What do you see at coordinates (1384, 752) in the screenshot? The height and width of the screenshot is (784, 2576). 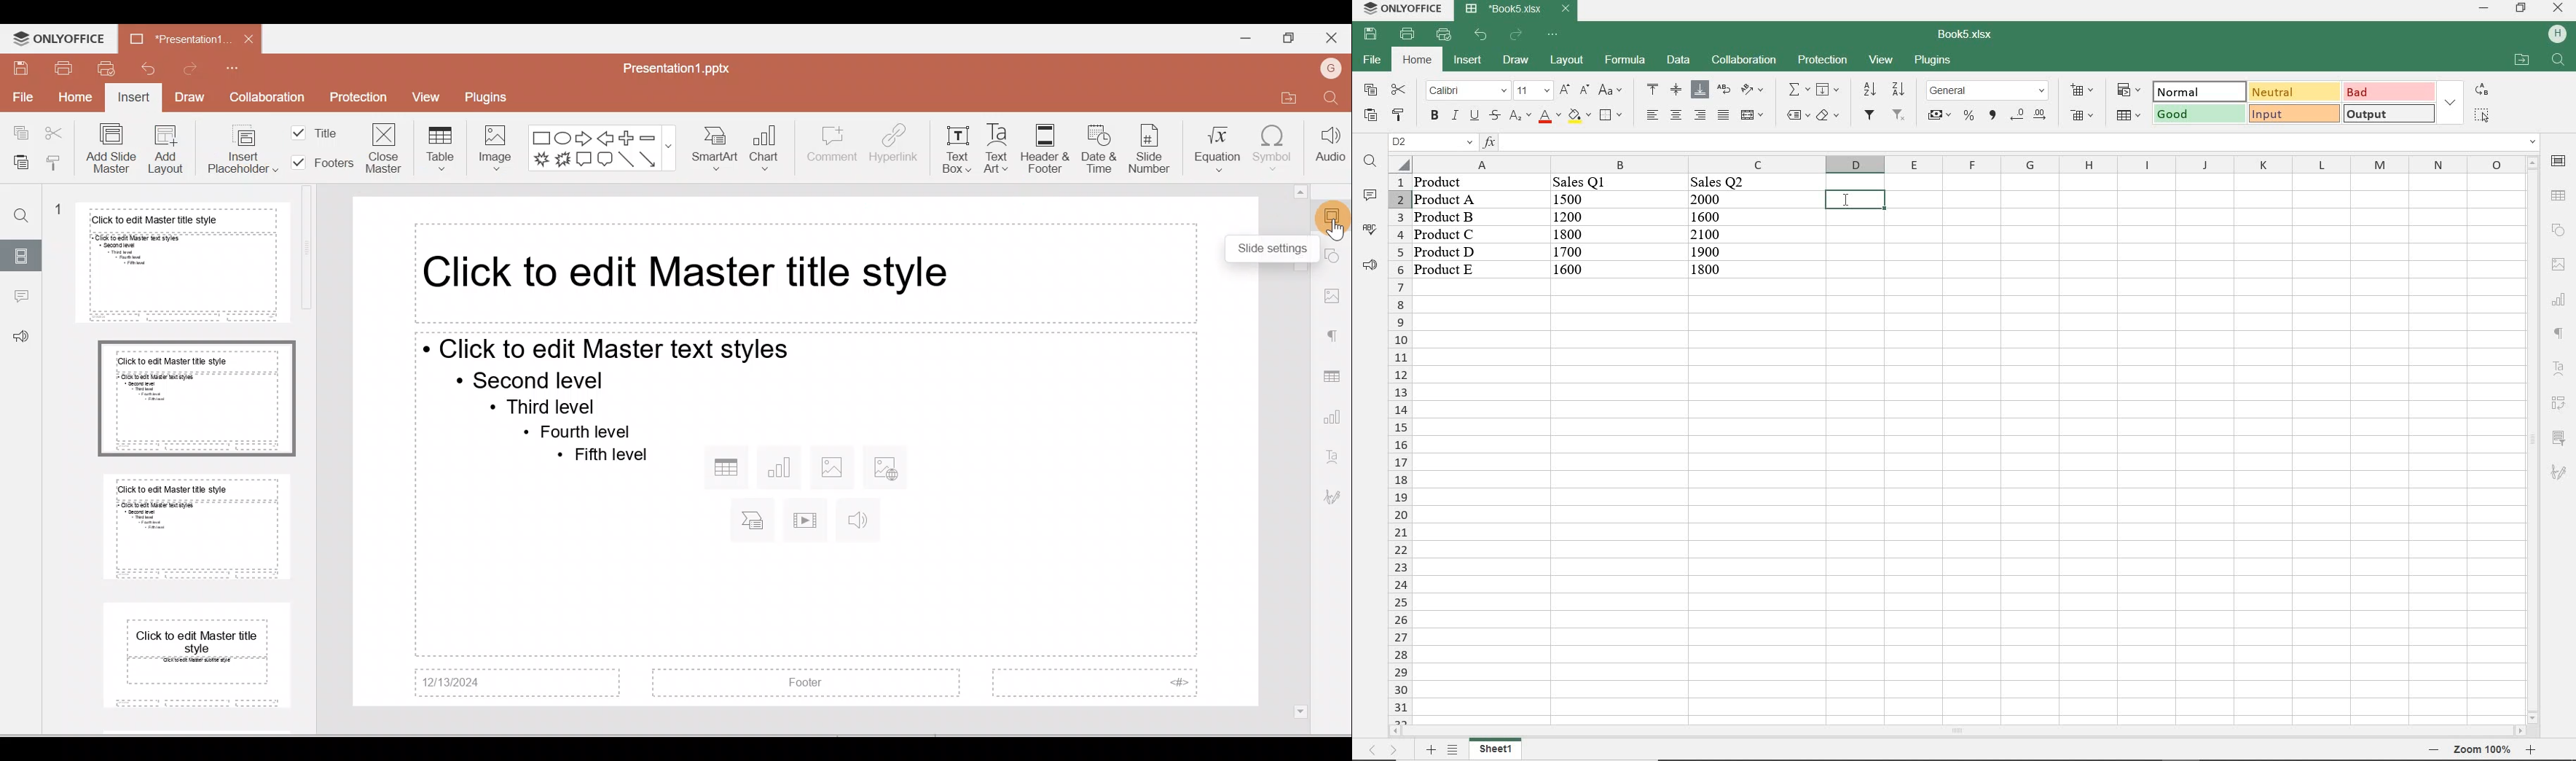 I see `move sheets` at bounding box center [1384, 752].